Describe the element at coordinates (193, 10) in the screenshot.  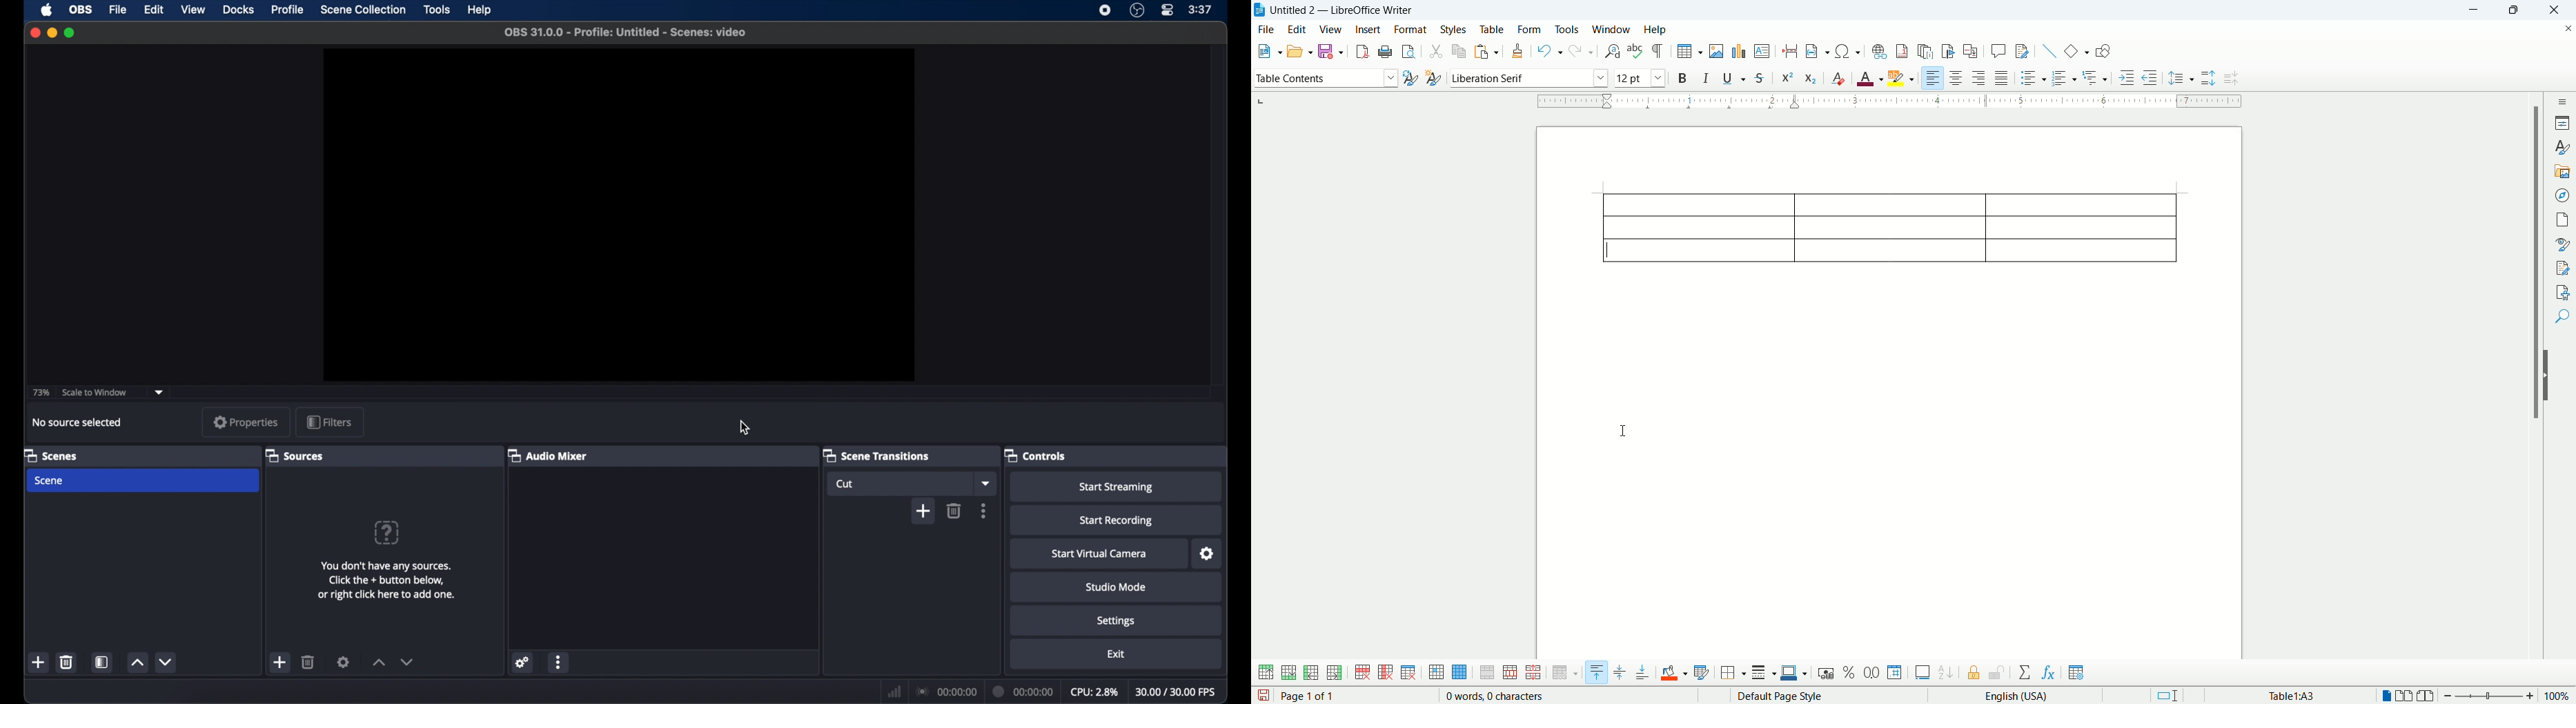
I see `view` at that location.